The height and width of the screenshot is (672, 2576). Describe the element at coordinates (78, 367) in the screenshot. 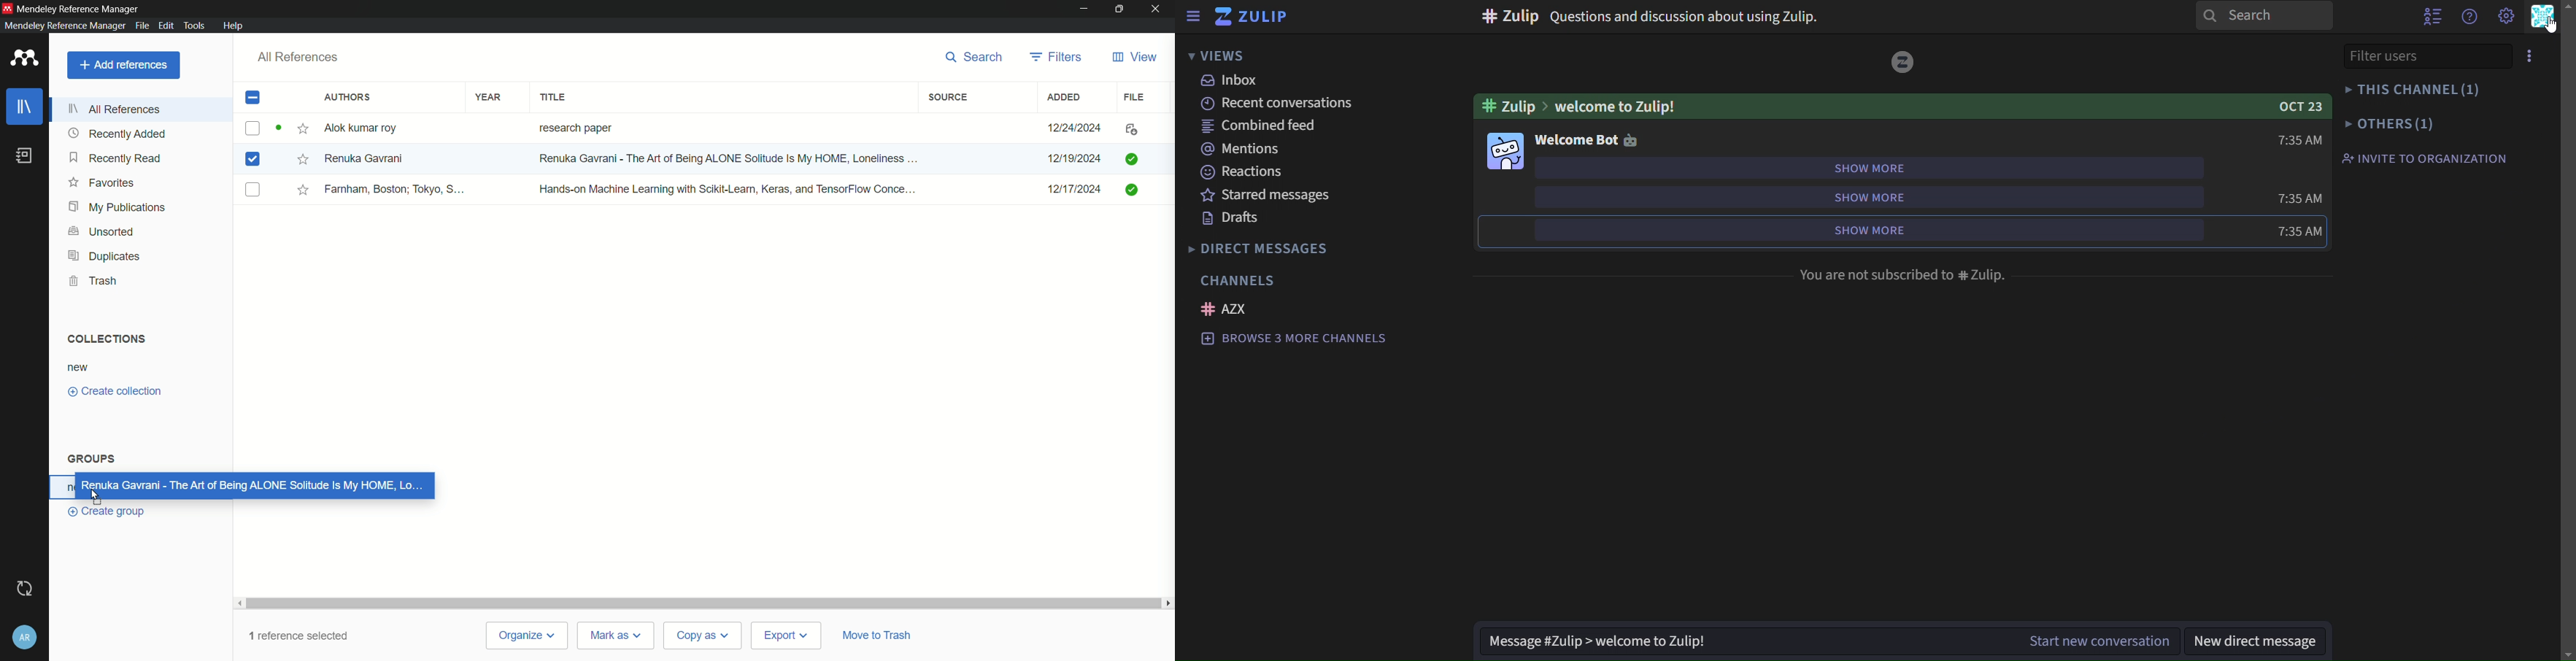

I see `new` at that location.